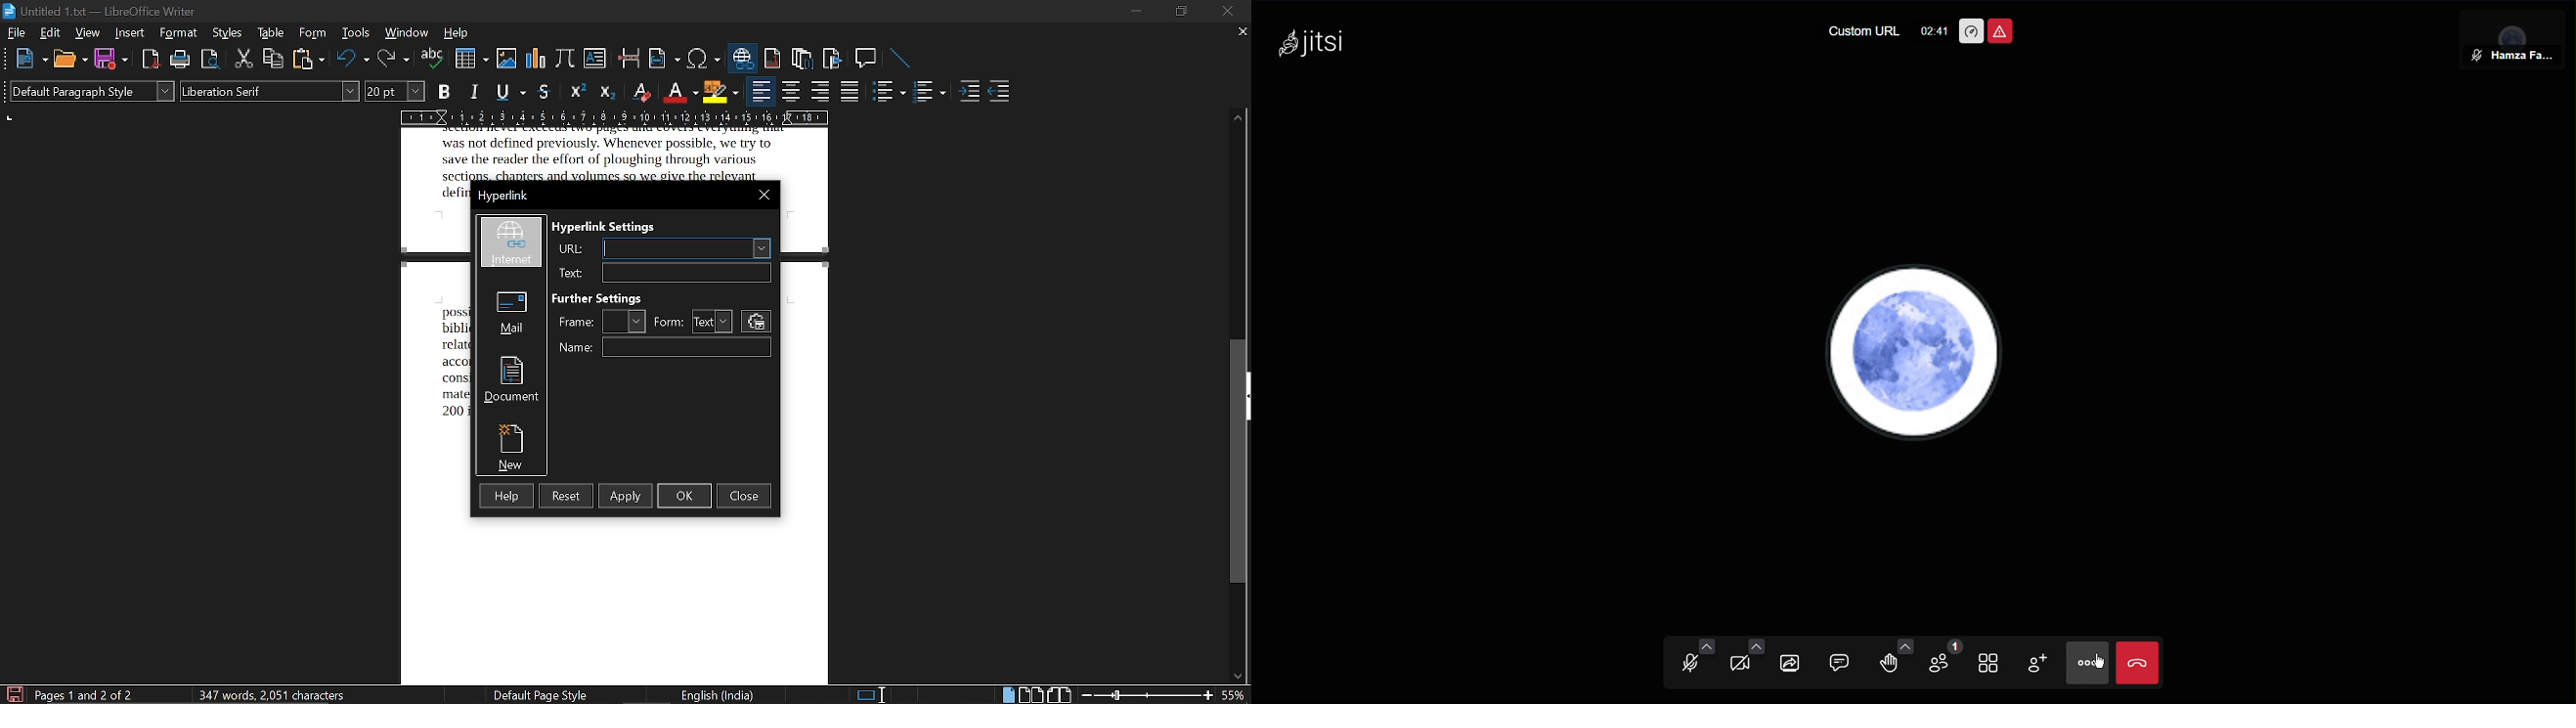 The width and height of the screenshot is (2576, 728). Describe the element at coordinates (88, 32) in the screenshot. I see `view` at that location.